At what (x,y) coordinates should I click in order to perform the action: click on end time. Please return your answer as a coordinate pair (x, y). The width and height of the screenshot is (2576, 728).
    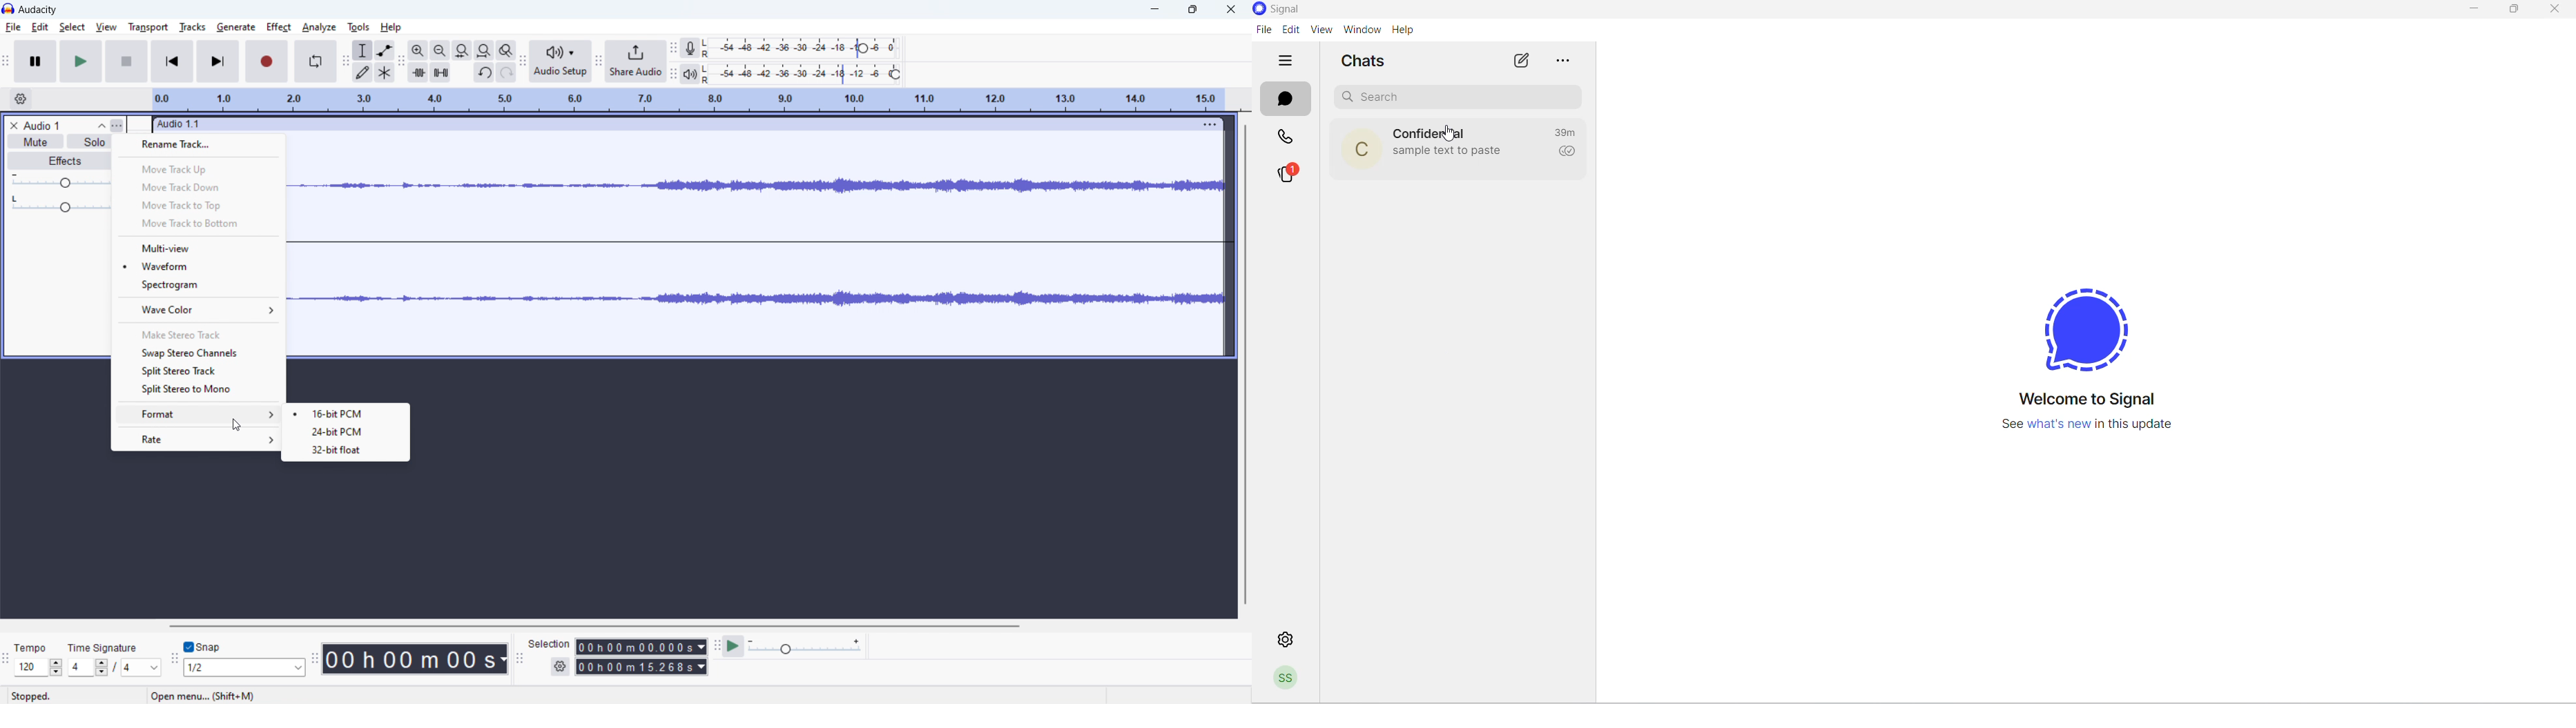
    Looking at the image, I should click on (643, 667).